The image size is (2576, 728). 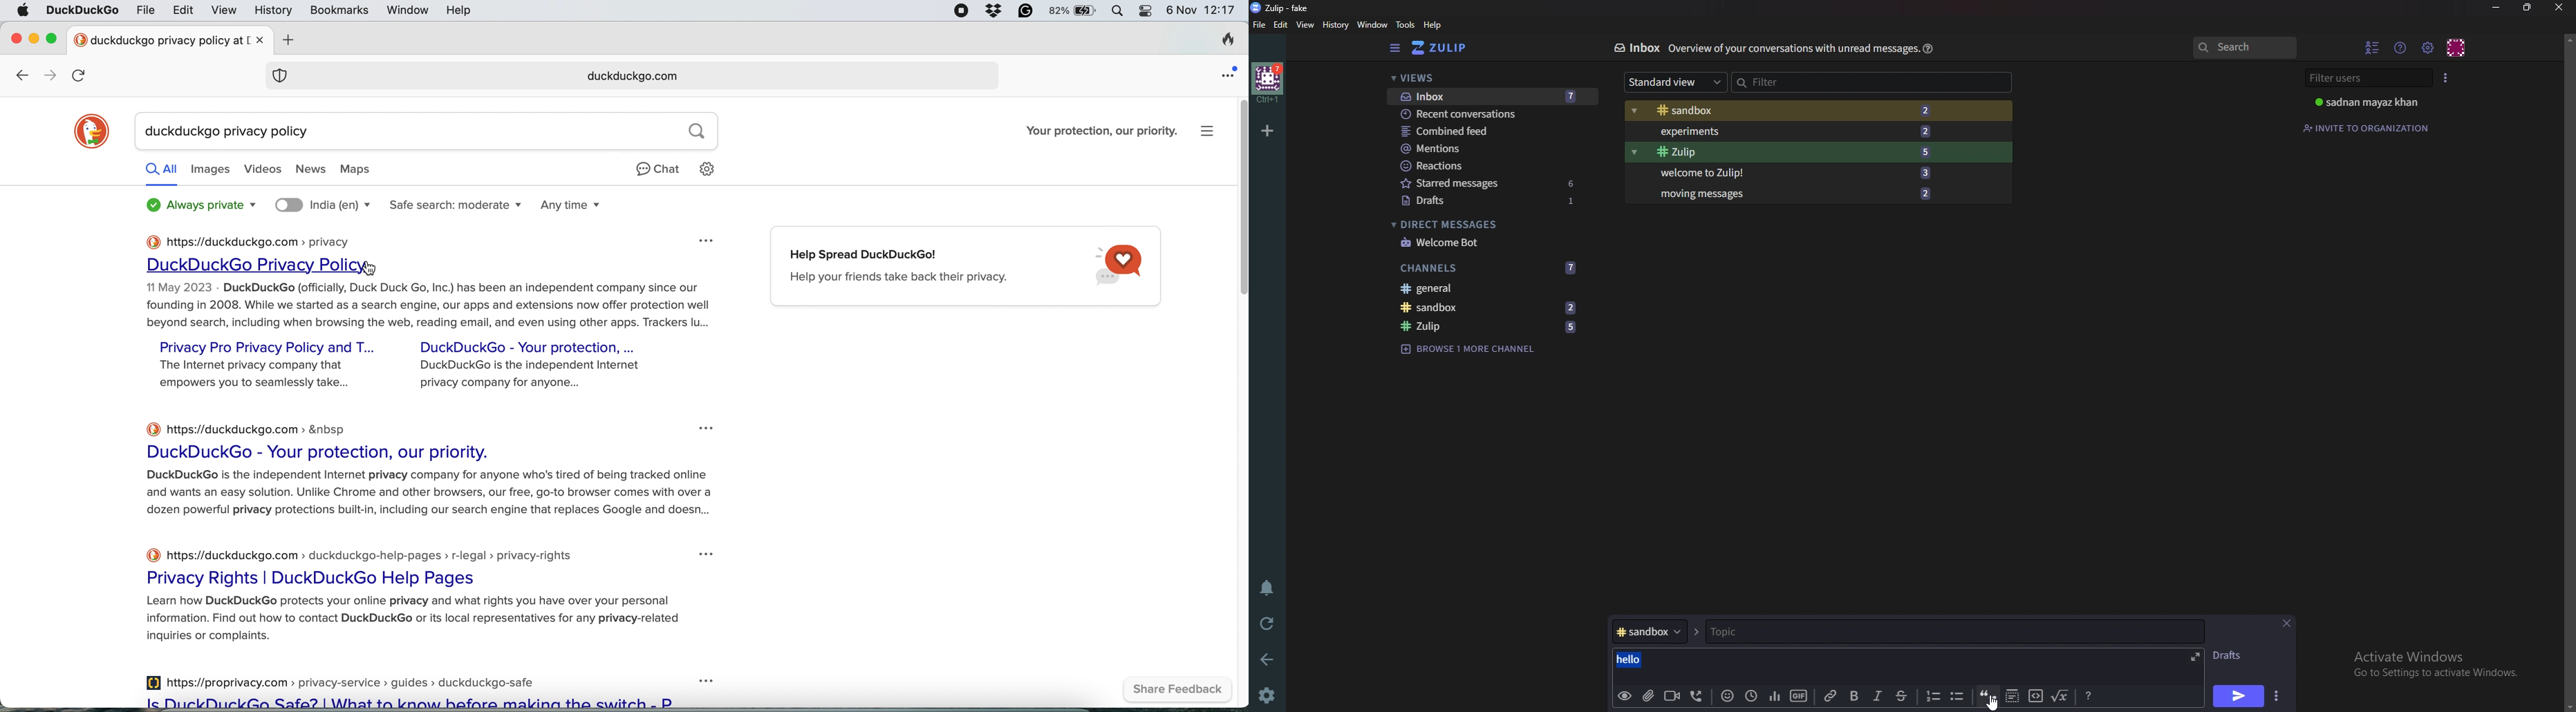 I want to click on Personal menu, so click(x=2458, y=46).